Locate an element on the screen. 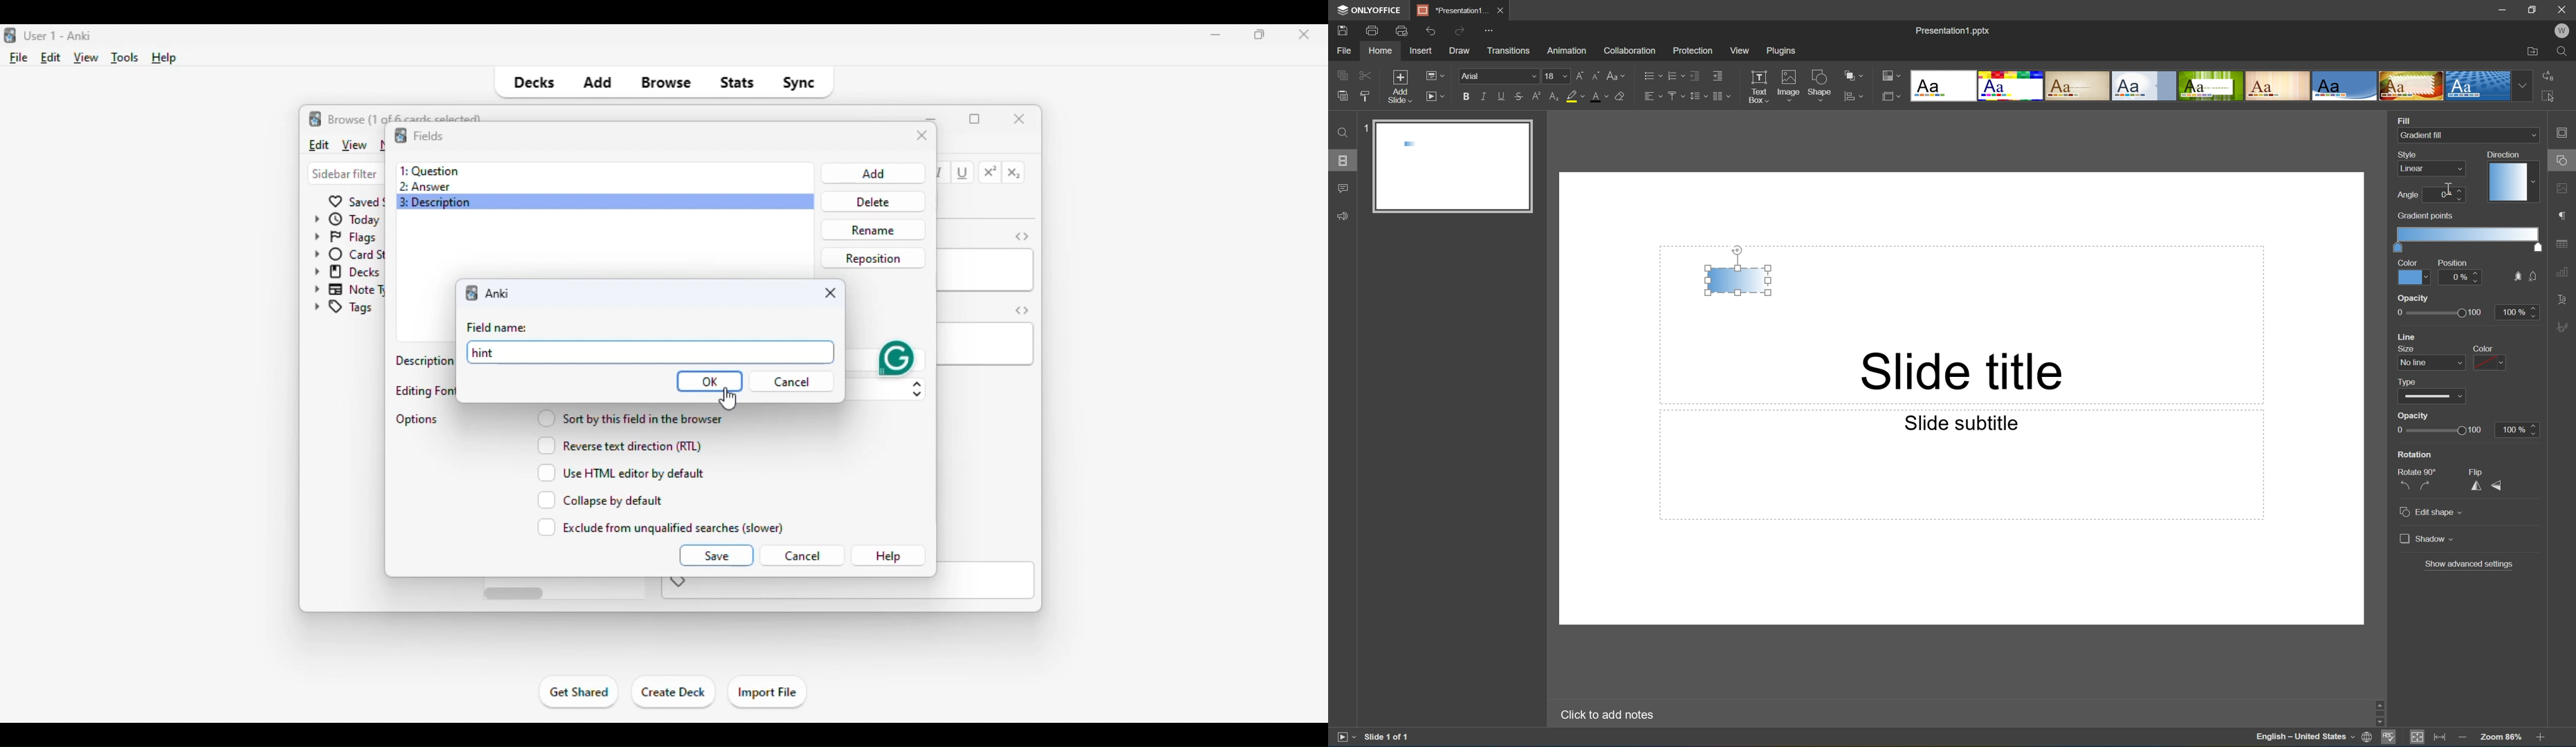 The height and width of the screenshot is (756, 2576). Arrange shape is located at coordinates (1856, 76).